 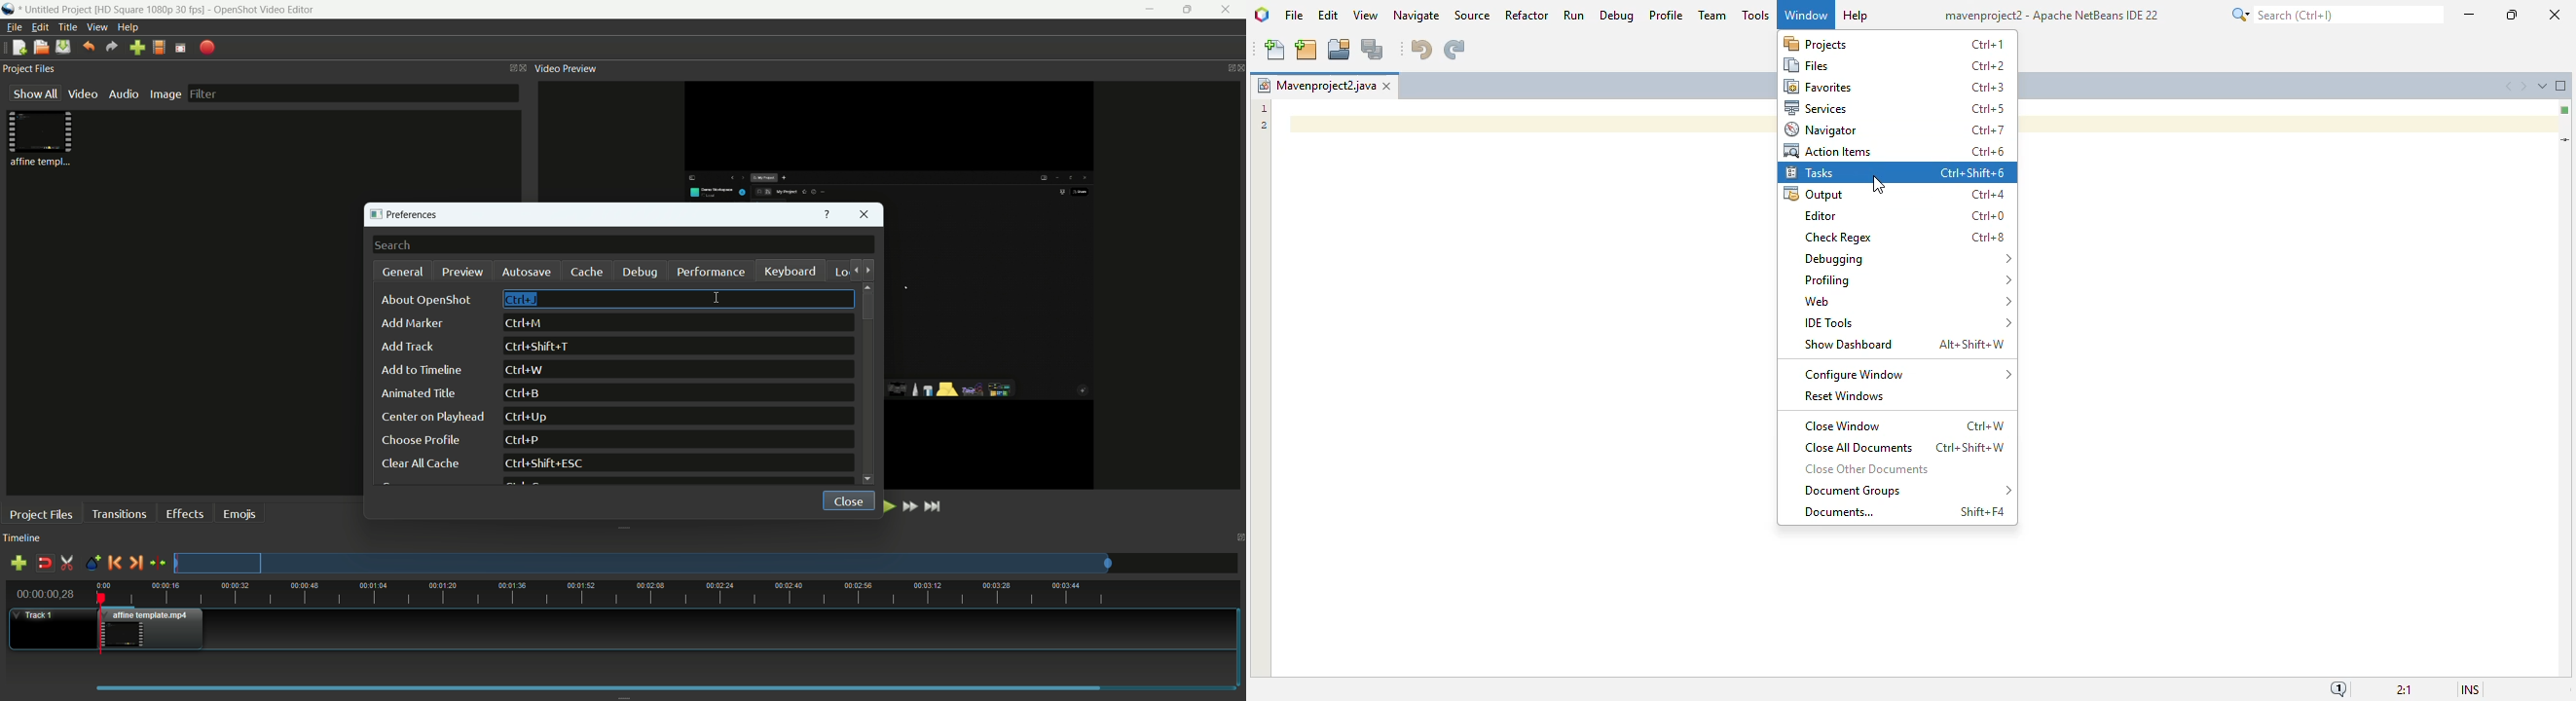 What do you see at coordinates (1984, 511) in the screenshot?
I see `shortcut for documents` at bounding box center [1984, 511].